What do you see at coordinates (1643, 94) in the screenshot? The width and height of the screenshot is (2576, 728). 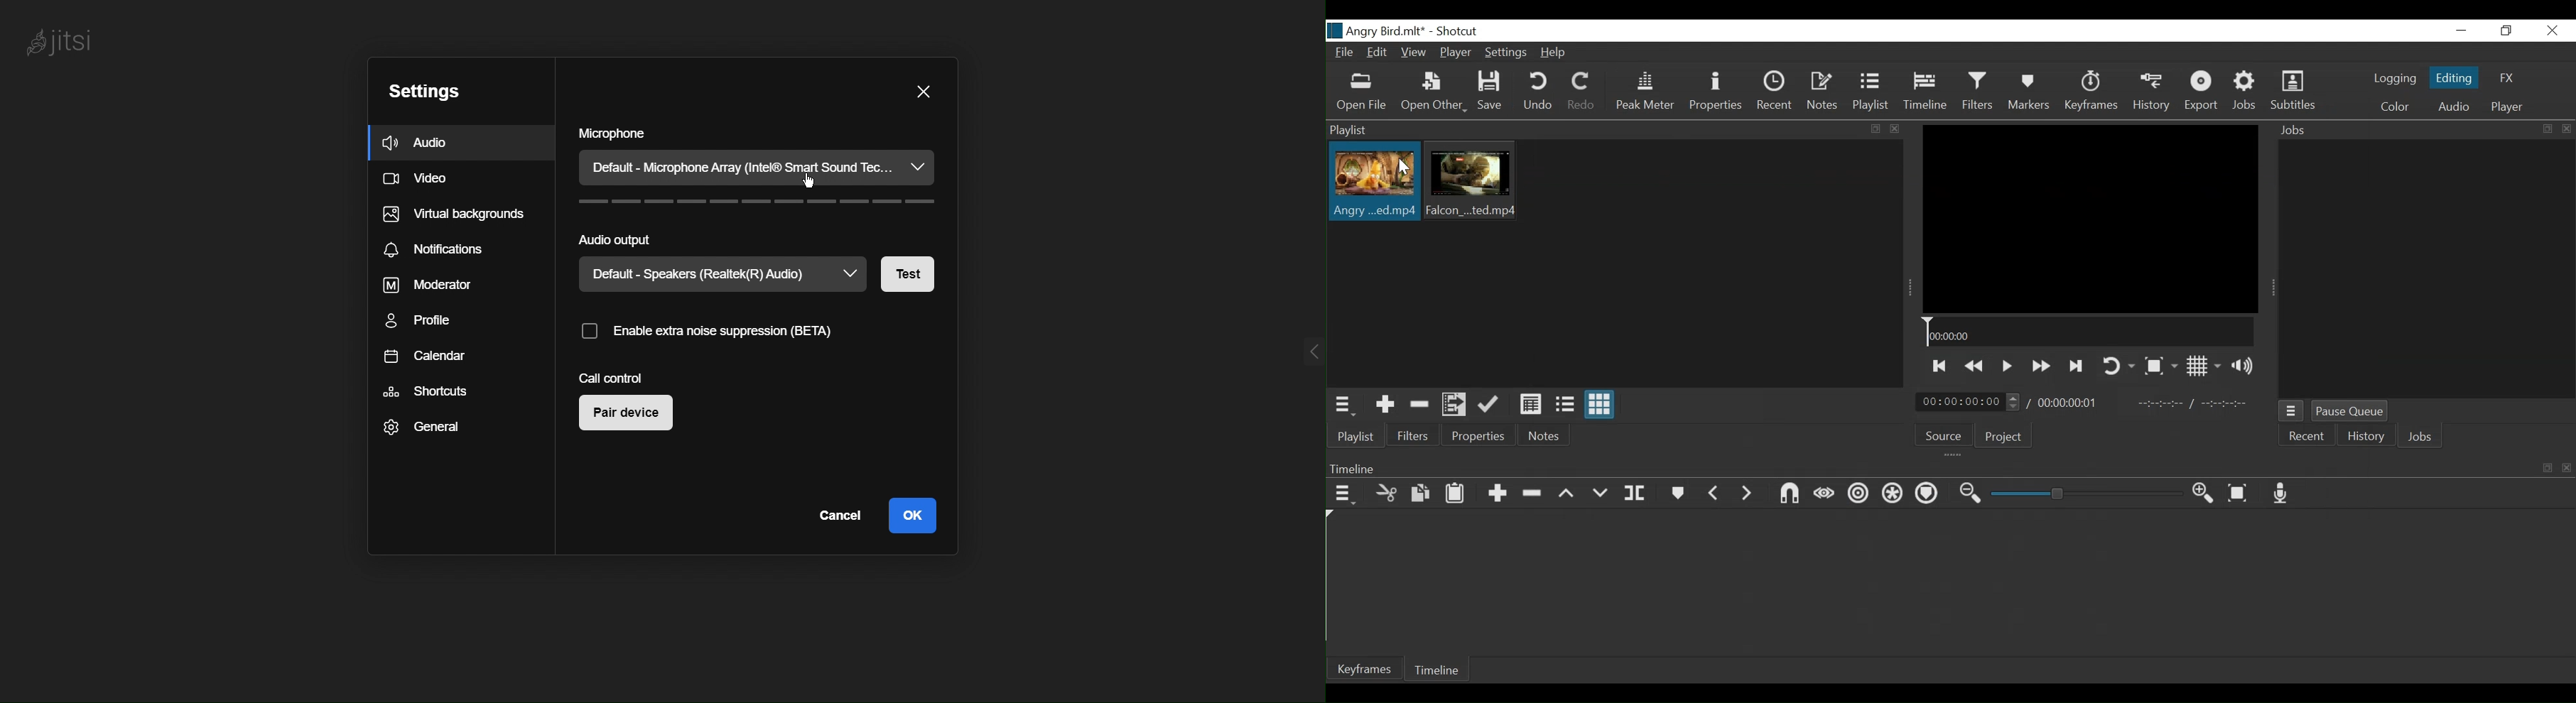 I see `Peak Meter` at bounding box center [1643, 94].